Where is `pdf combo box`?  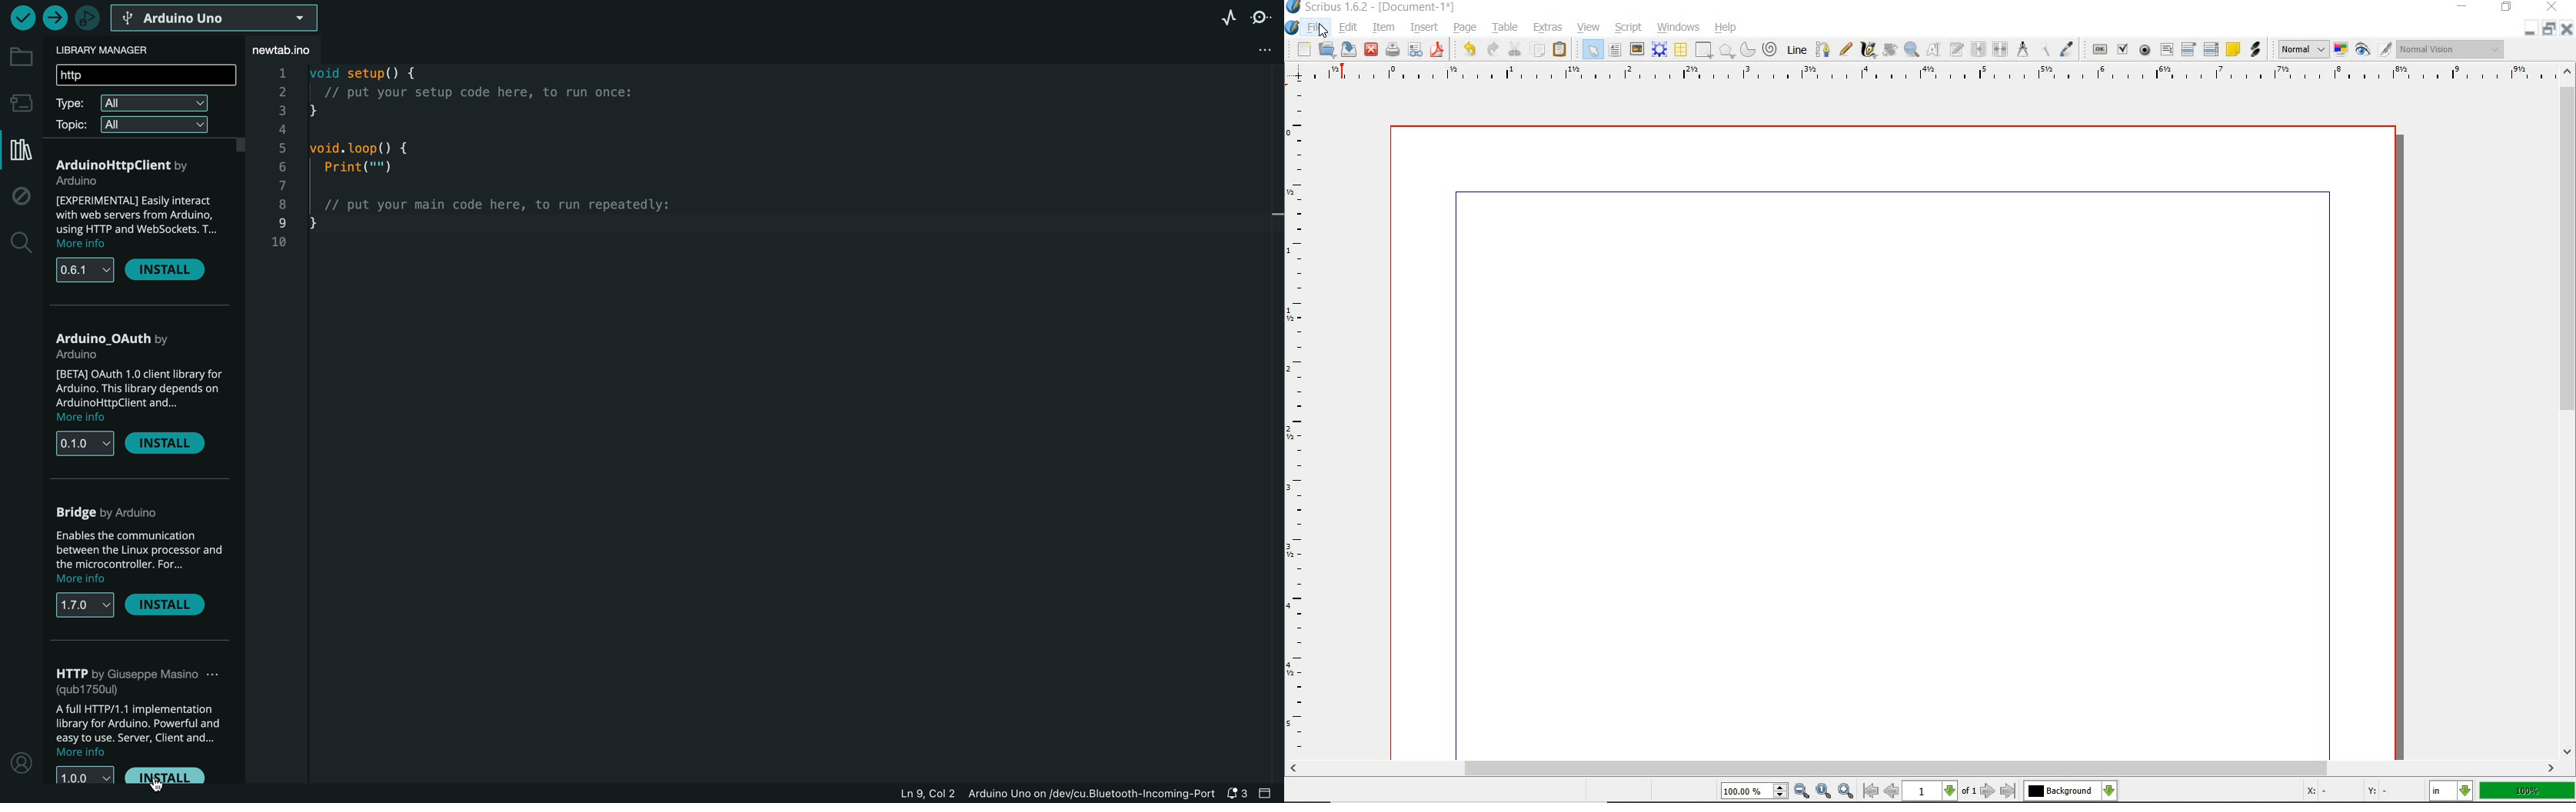 pdf combo box is located at coordinates (2192, 48).